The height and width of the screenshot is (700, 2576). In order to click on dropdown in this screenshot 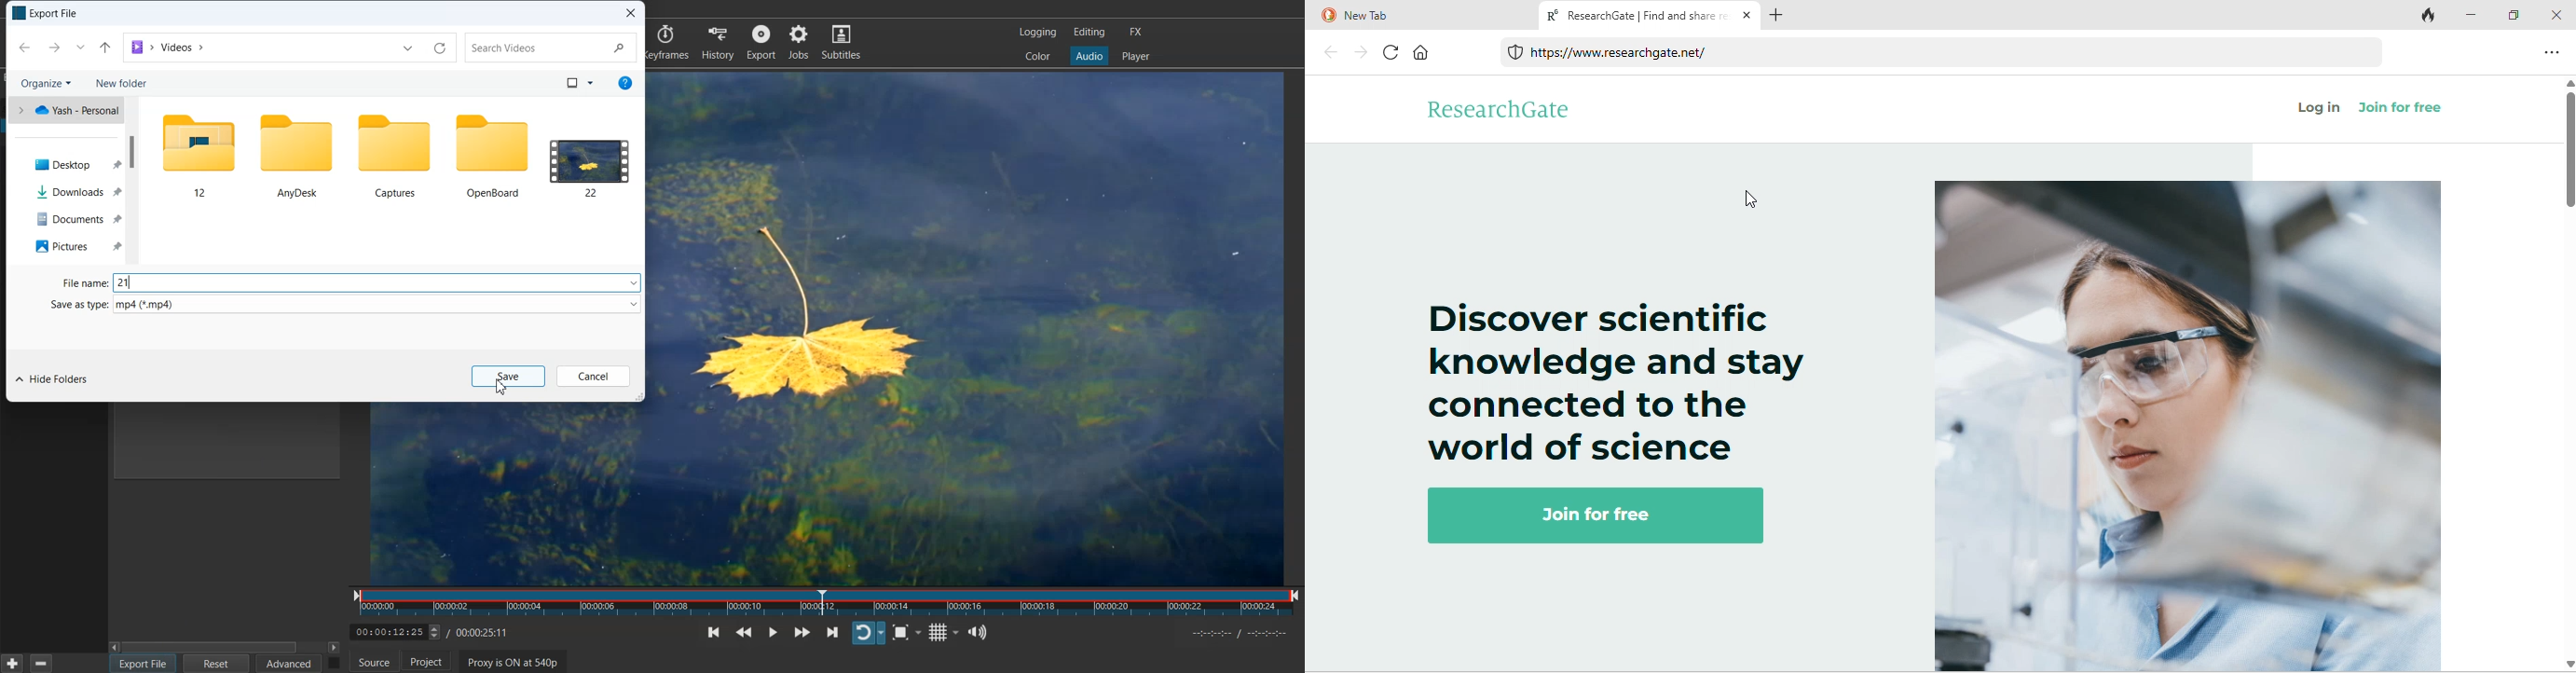, I will do `click(406, 49)`.